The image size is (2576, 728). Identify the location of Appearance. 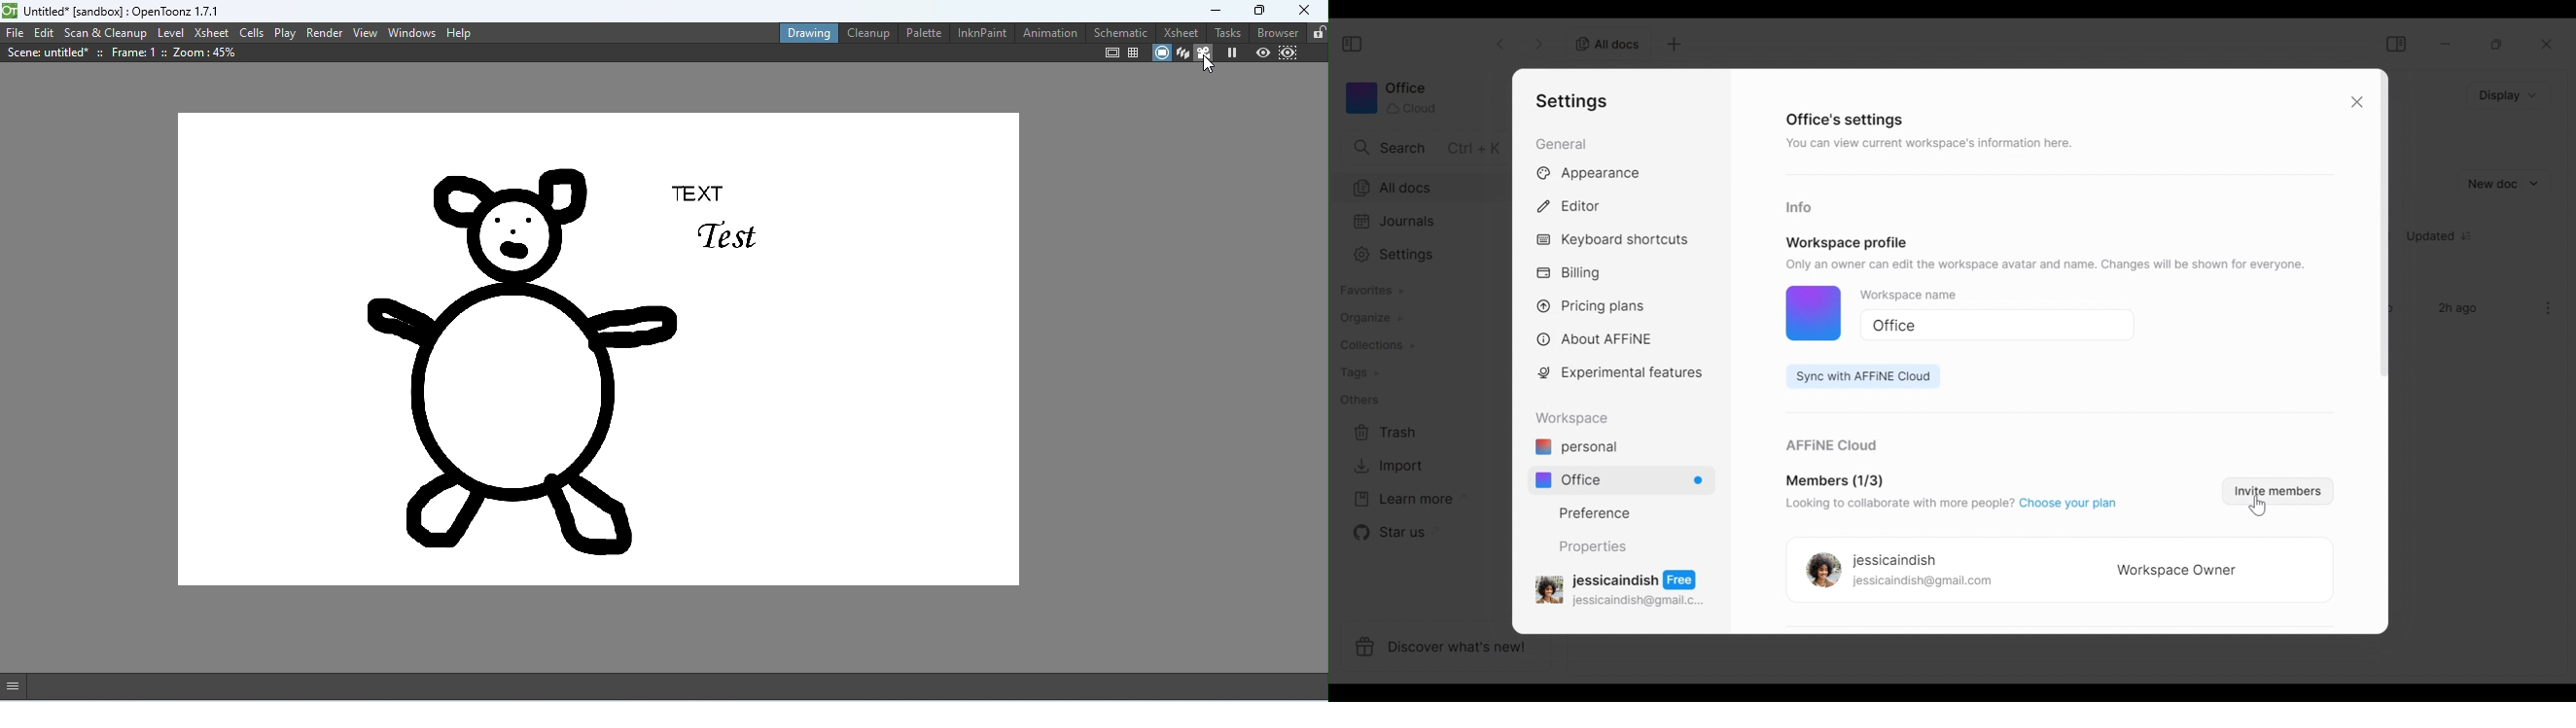
(1593, 174).